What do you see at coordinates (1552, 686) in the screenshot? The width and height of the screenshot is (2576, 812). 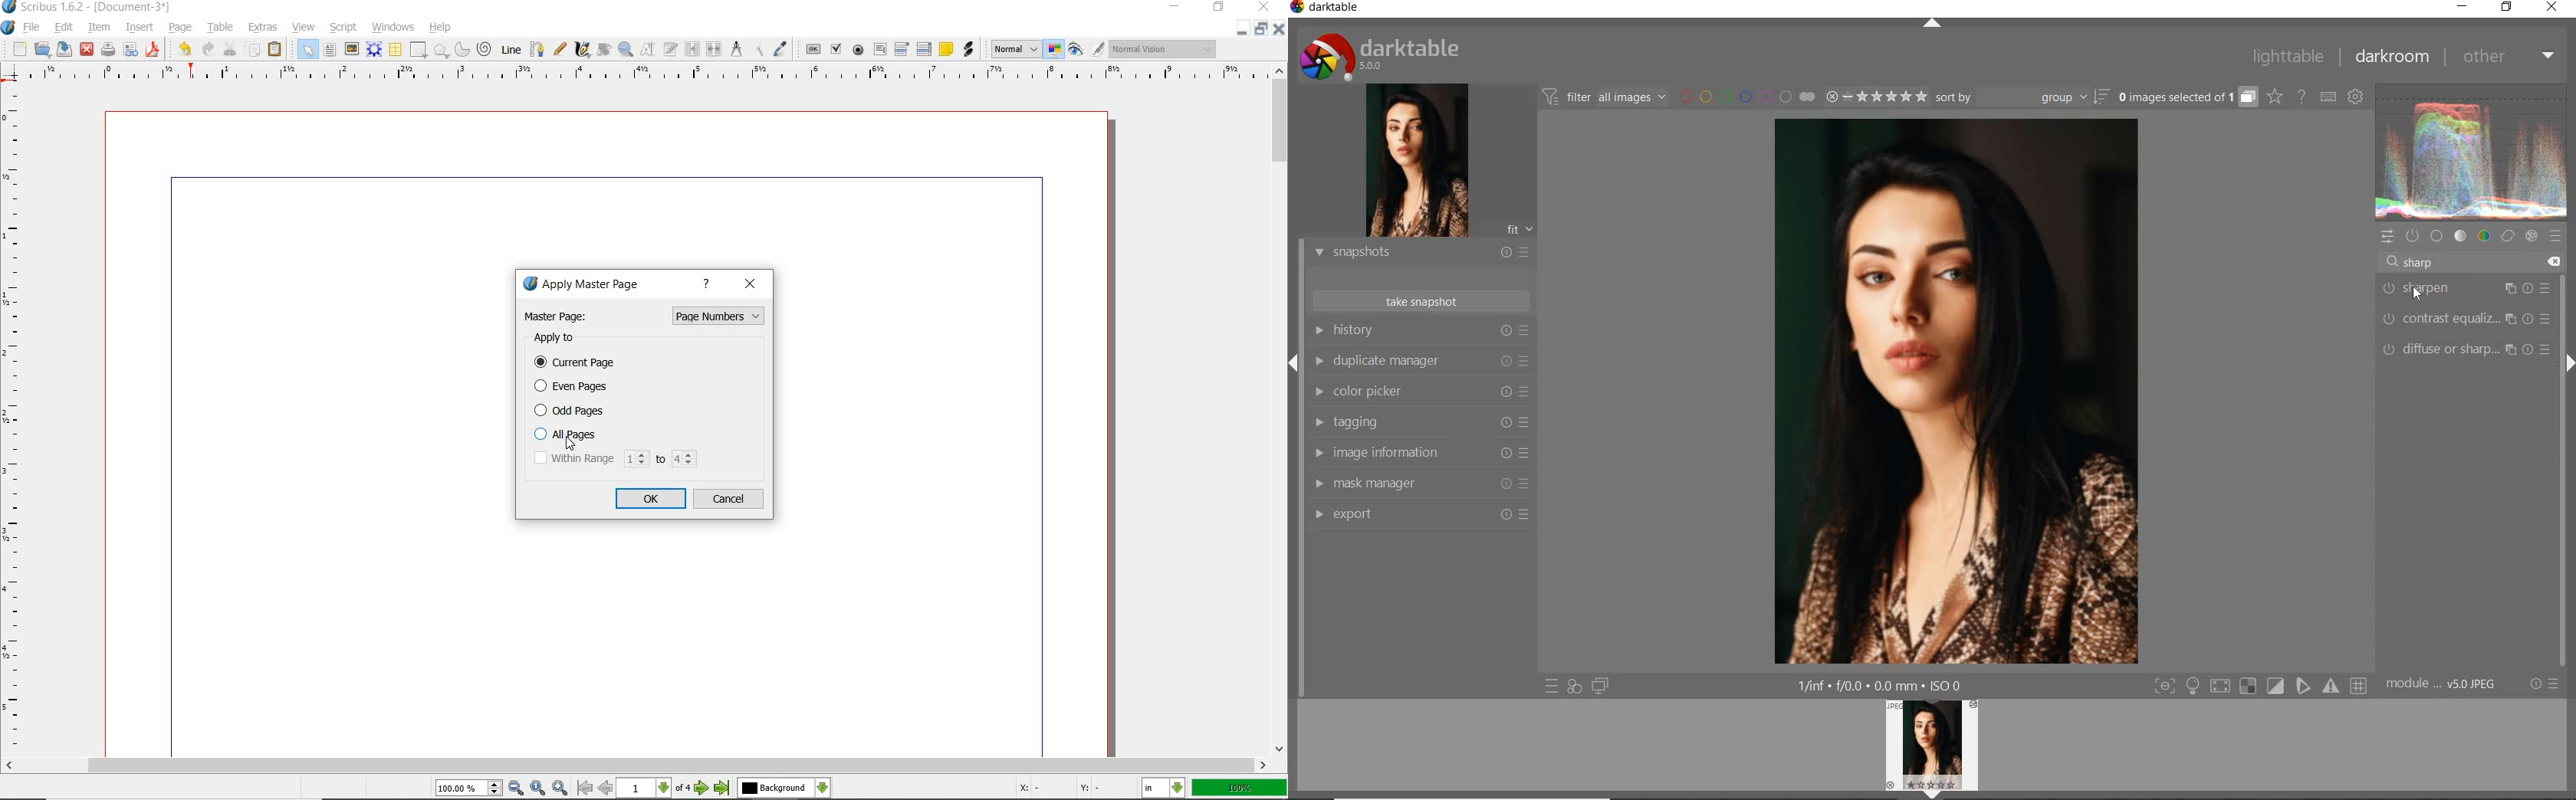 I see `quick access to presets` at bounding box center [1552, 686].